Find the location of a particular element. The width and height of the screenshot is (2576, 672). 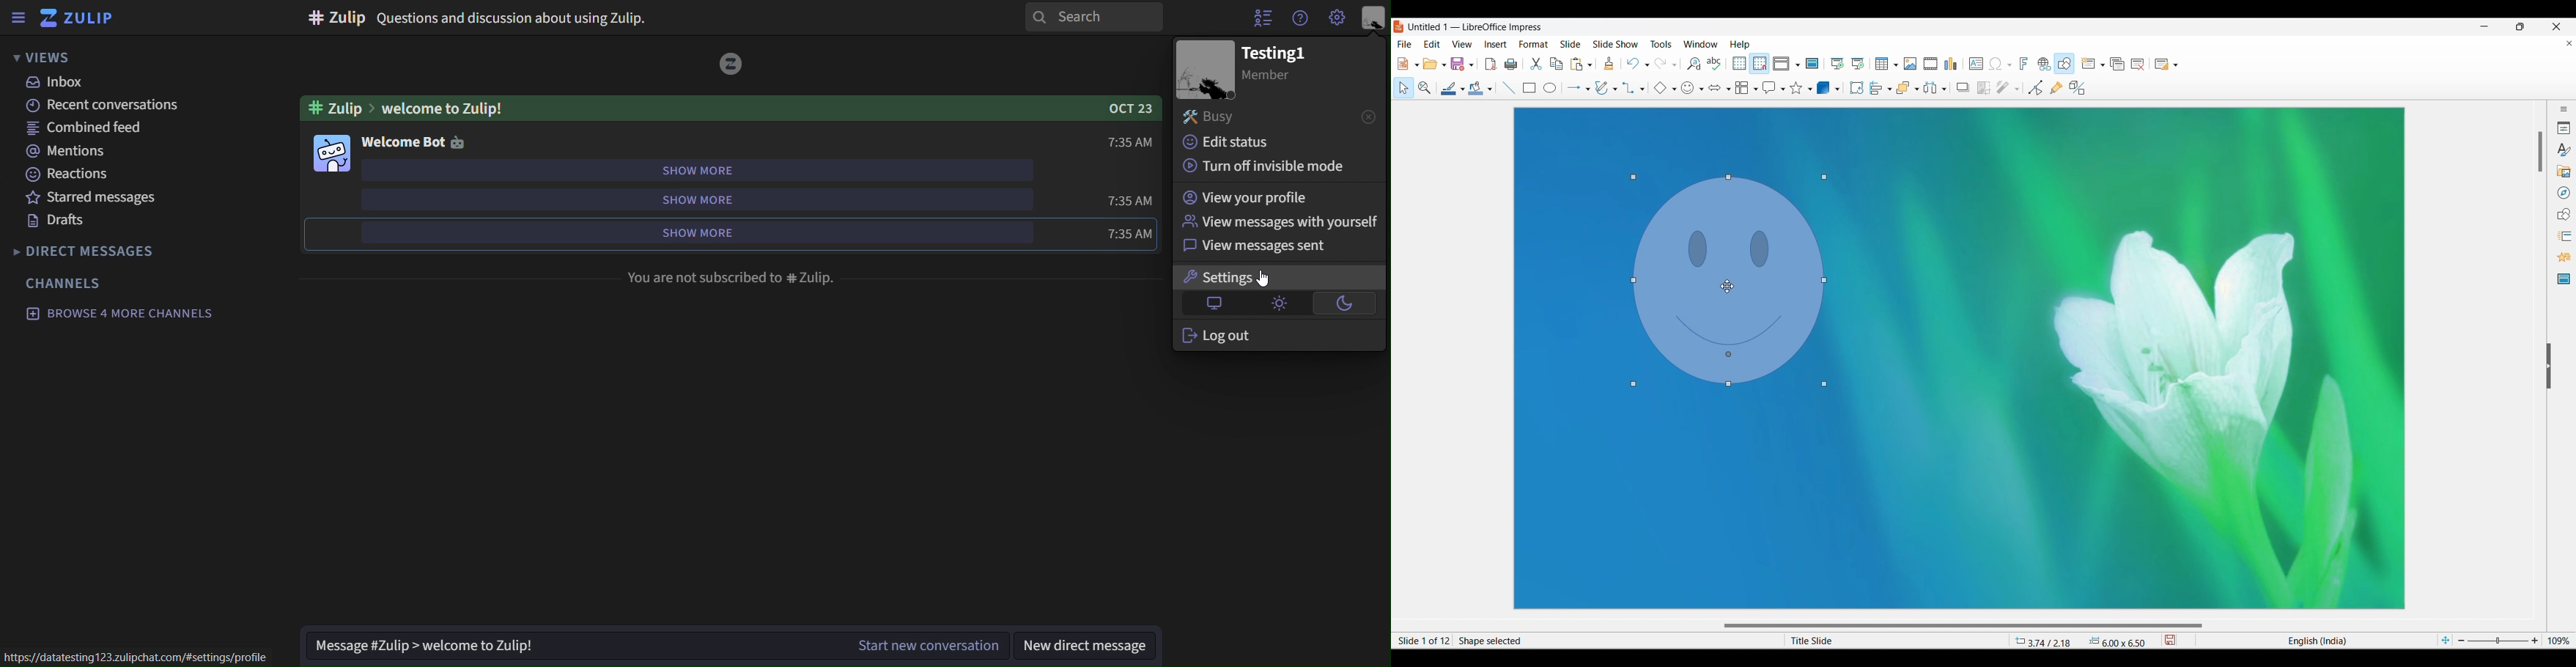

3.74 / 2.18 is located at coordinates (2046, 640).